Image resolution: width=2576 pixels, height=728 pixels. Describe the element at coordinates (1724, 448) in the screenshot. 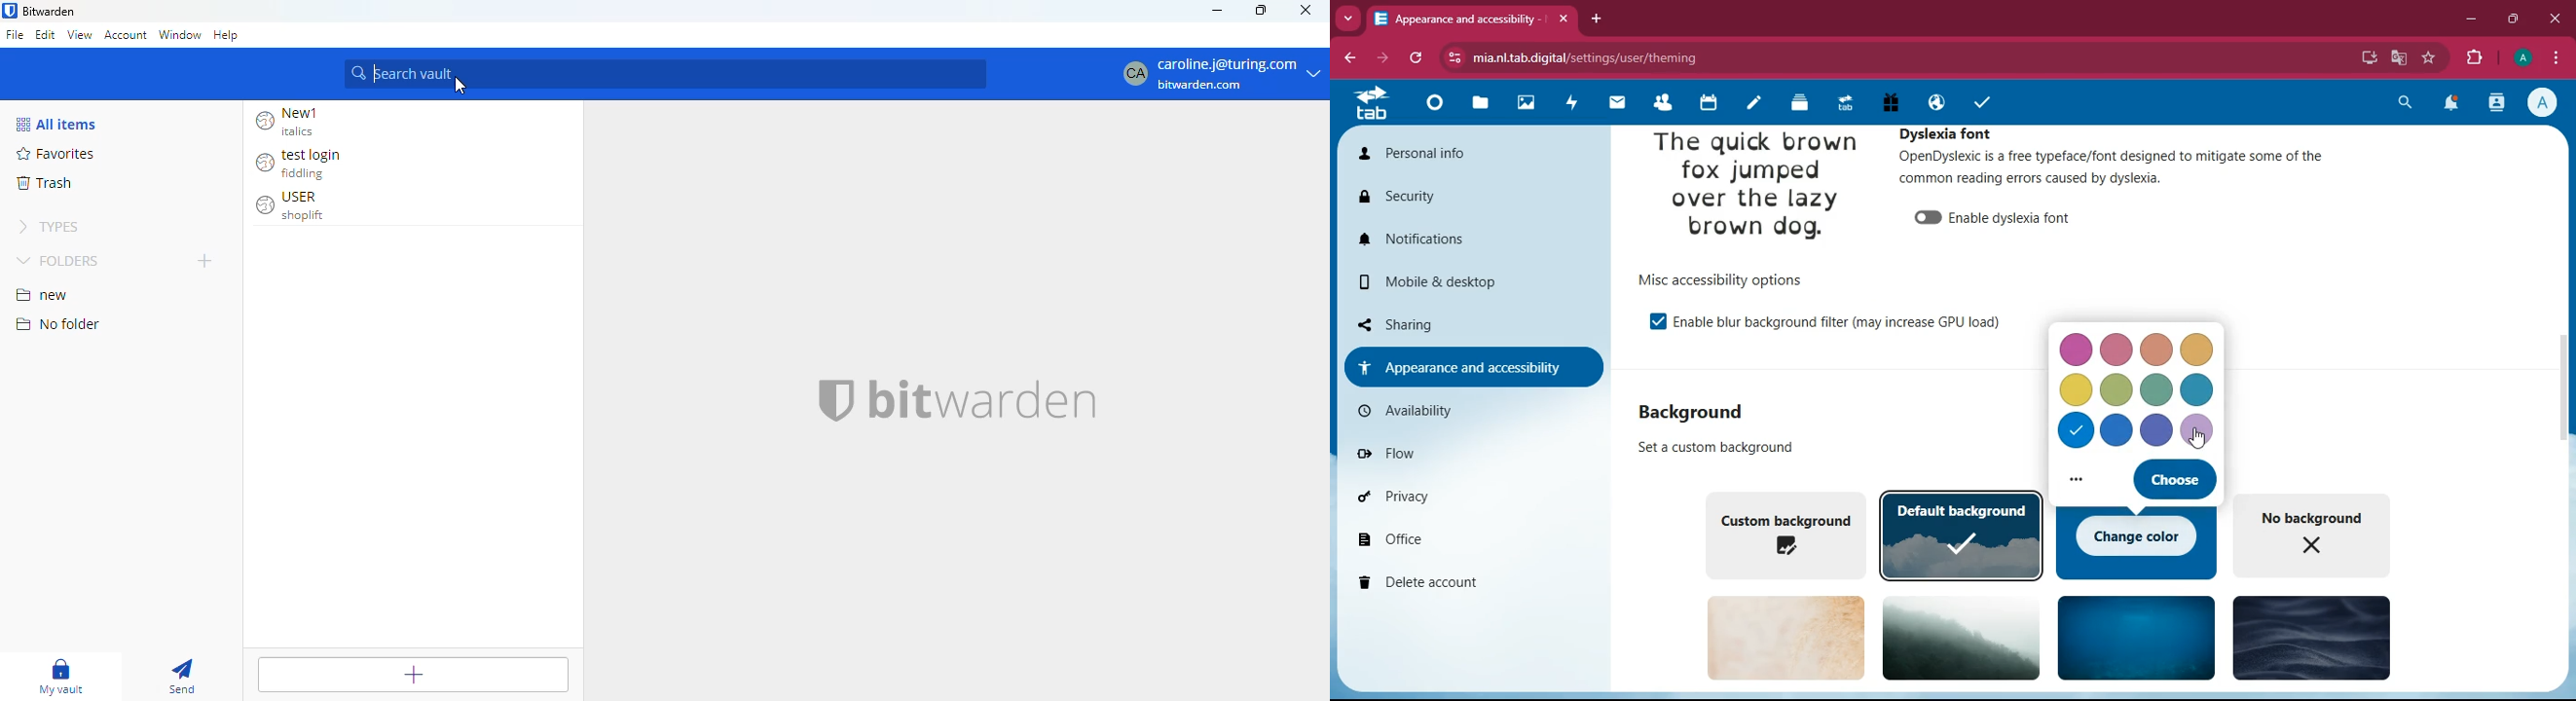

I see `set a custom background` at that location.